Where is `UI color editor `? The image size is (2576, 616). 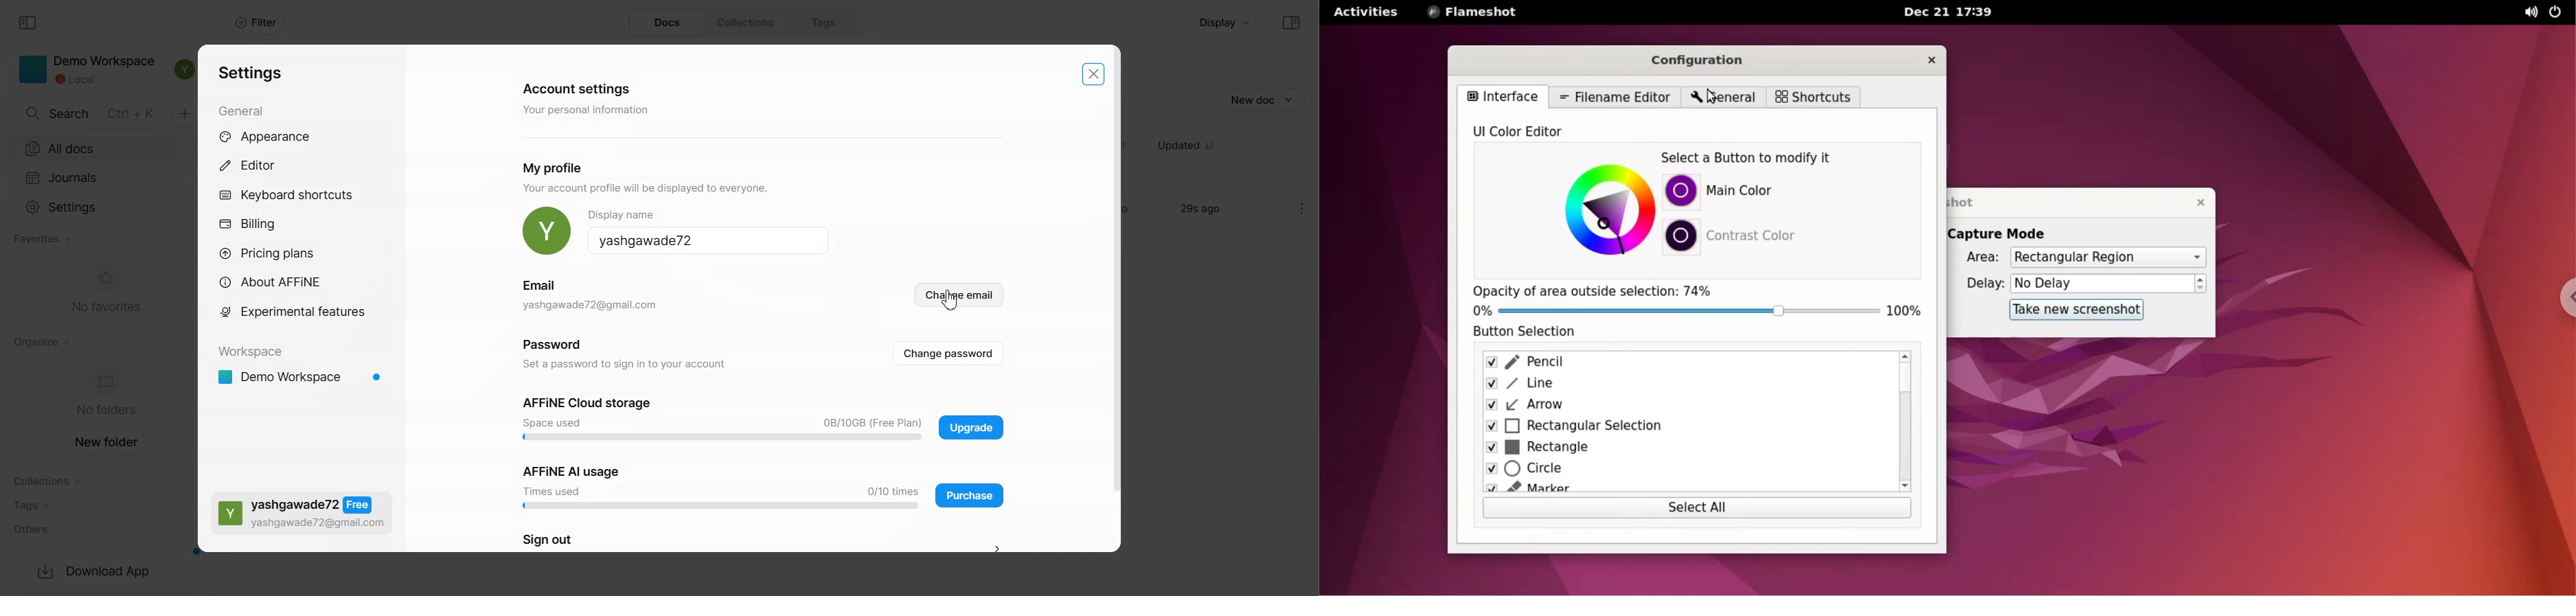 UI color editor  is located at coordinates (1526, 135).